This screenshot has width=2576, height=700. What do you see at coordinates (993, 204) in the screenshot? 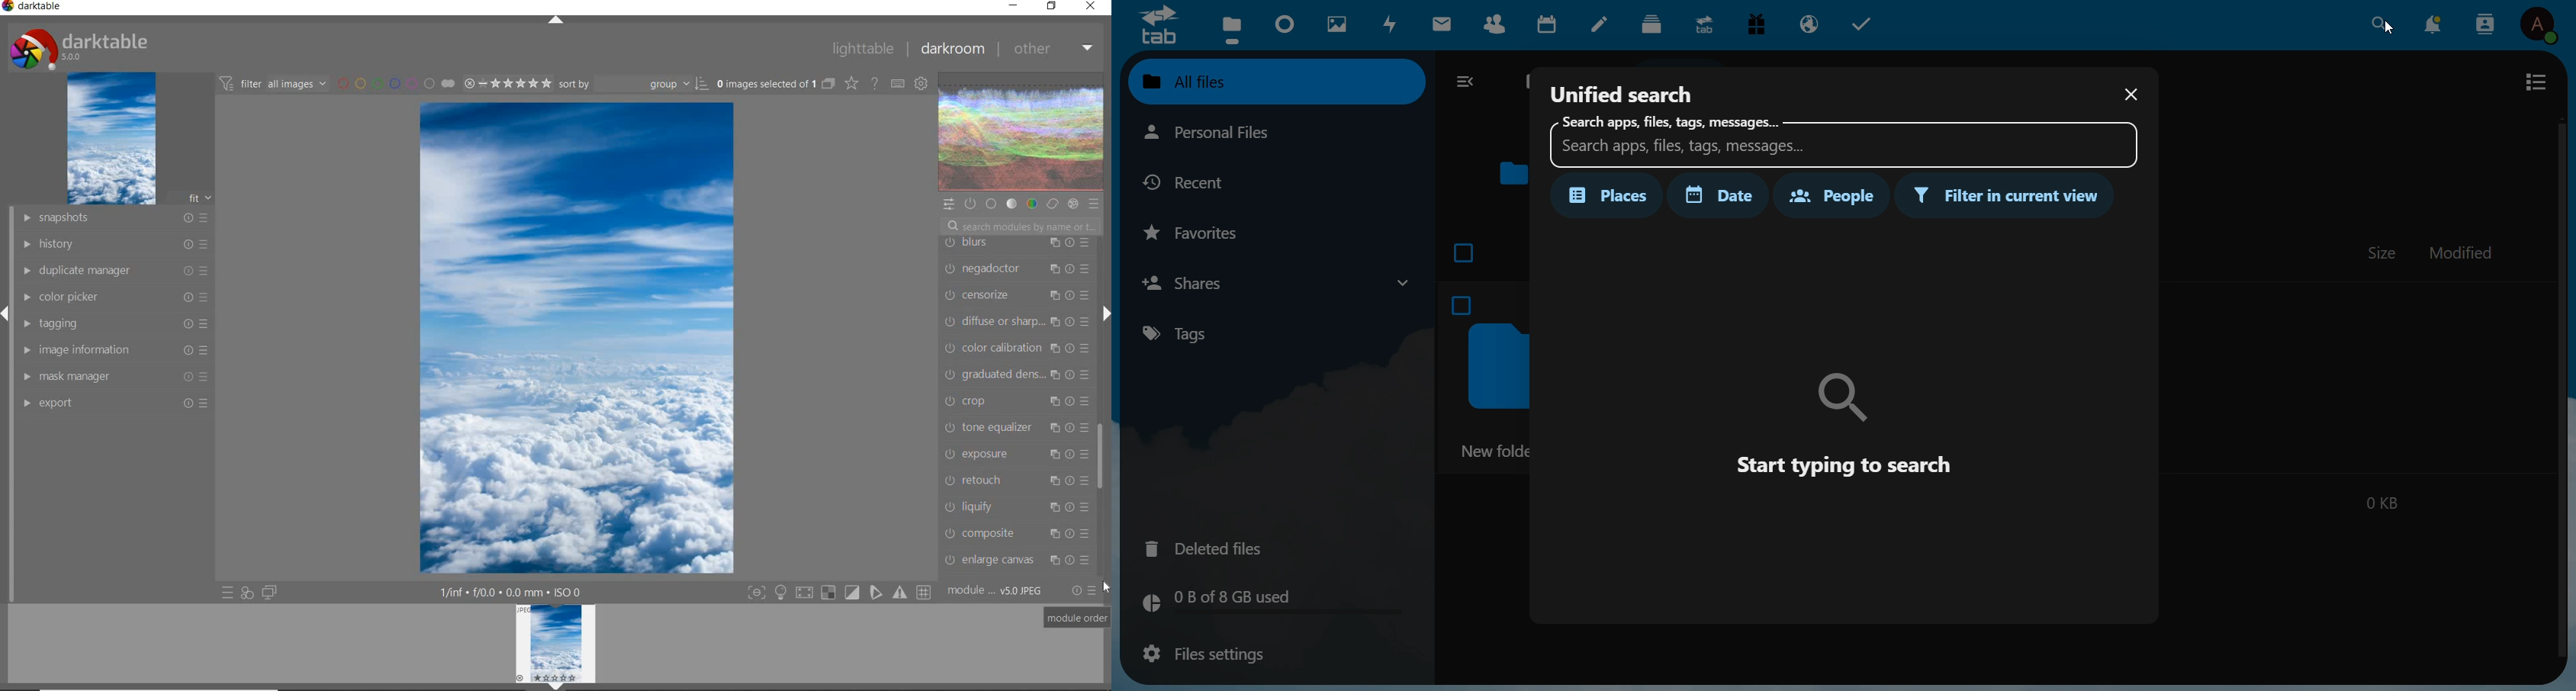
I see `BASE` at bounding box center [993, 204].